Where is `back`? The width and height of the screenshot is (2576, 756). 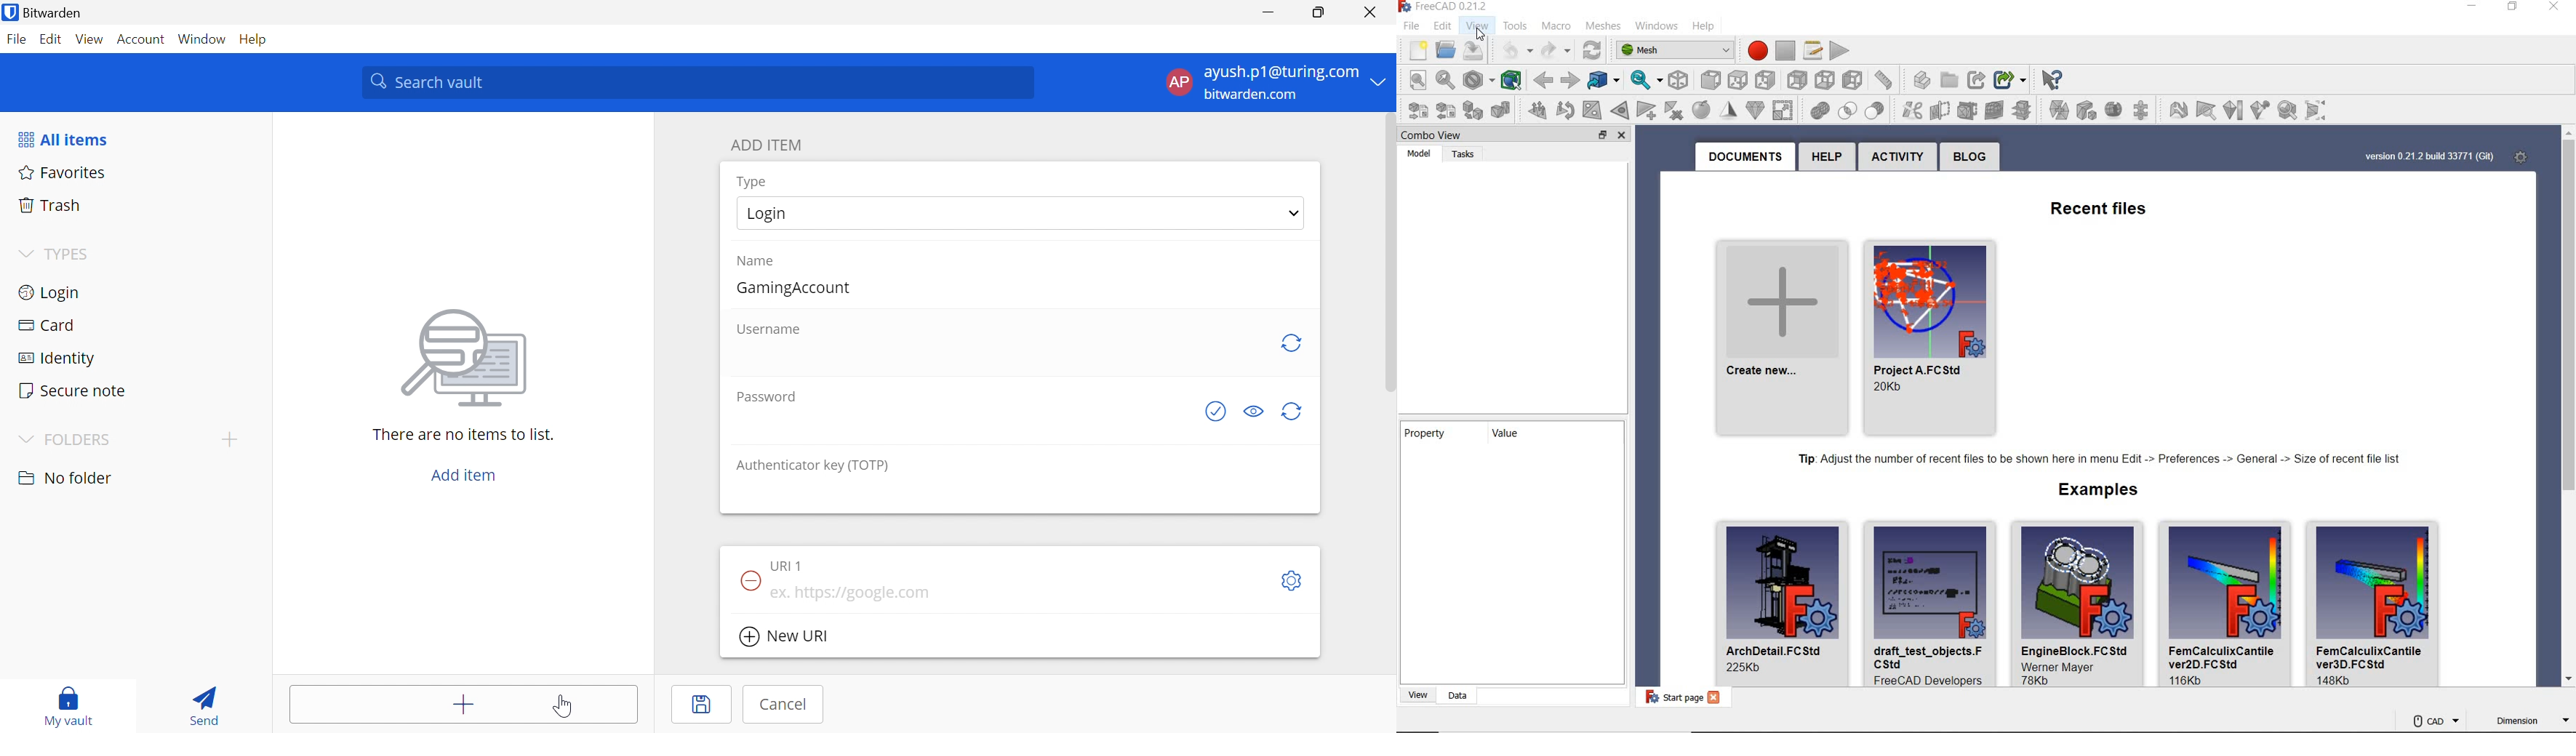
back is located at coordinates (1544, 79).